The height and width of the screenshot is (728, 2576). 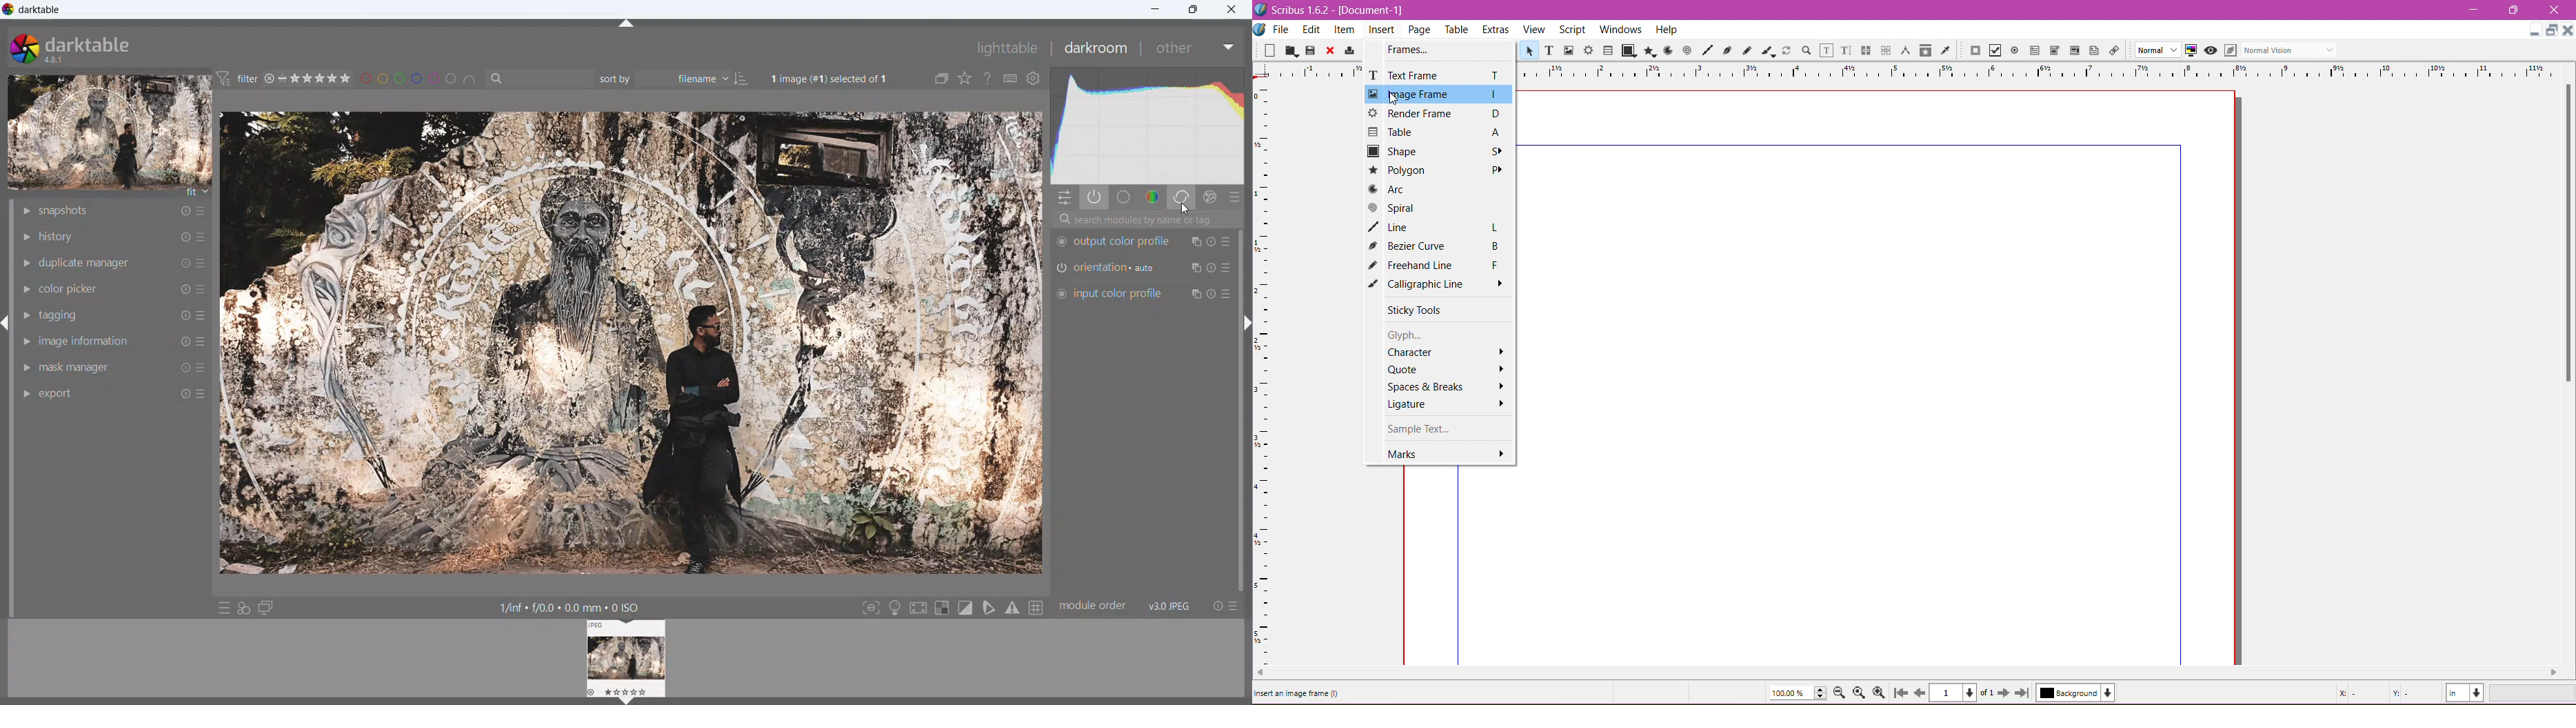 What do you see at coordinates (539, 78) in the screenshot?
I see `filter by text from images metadata` at bounding box center [539, 78].